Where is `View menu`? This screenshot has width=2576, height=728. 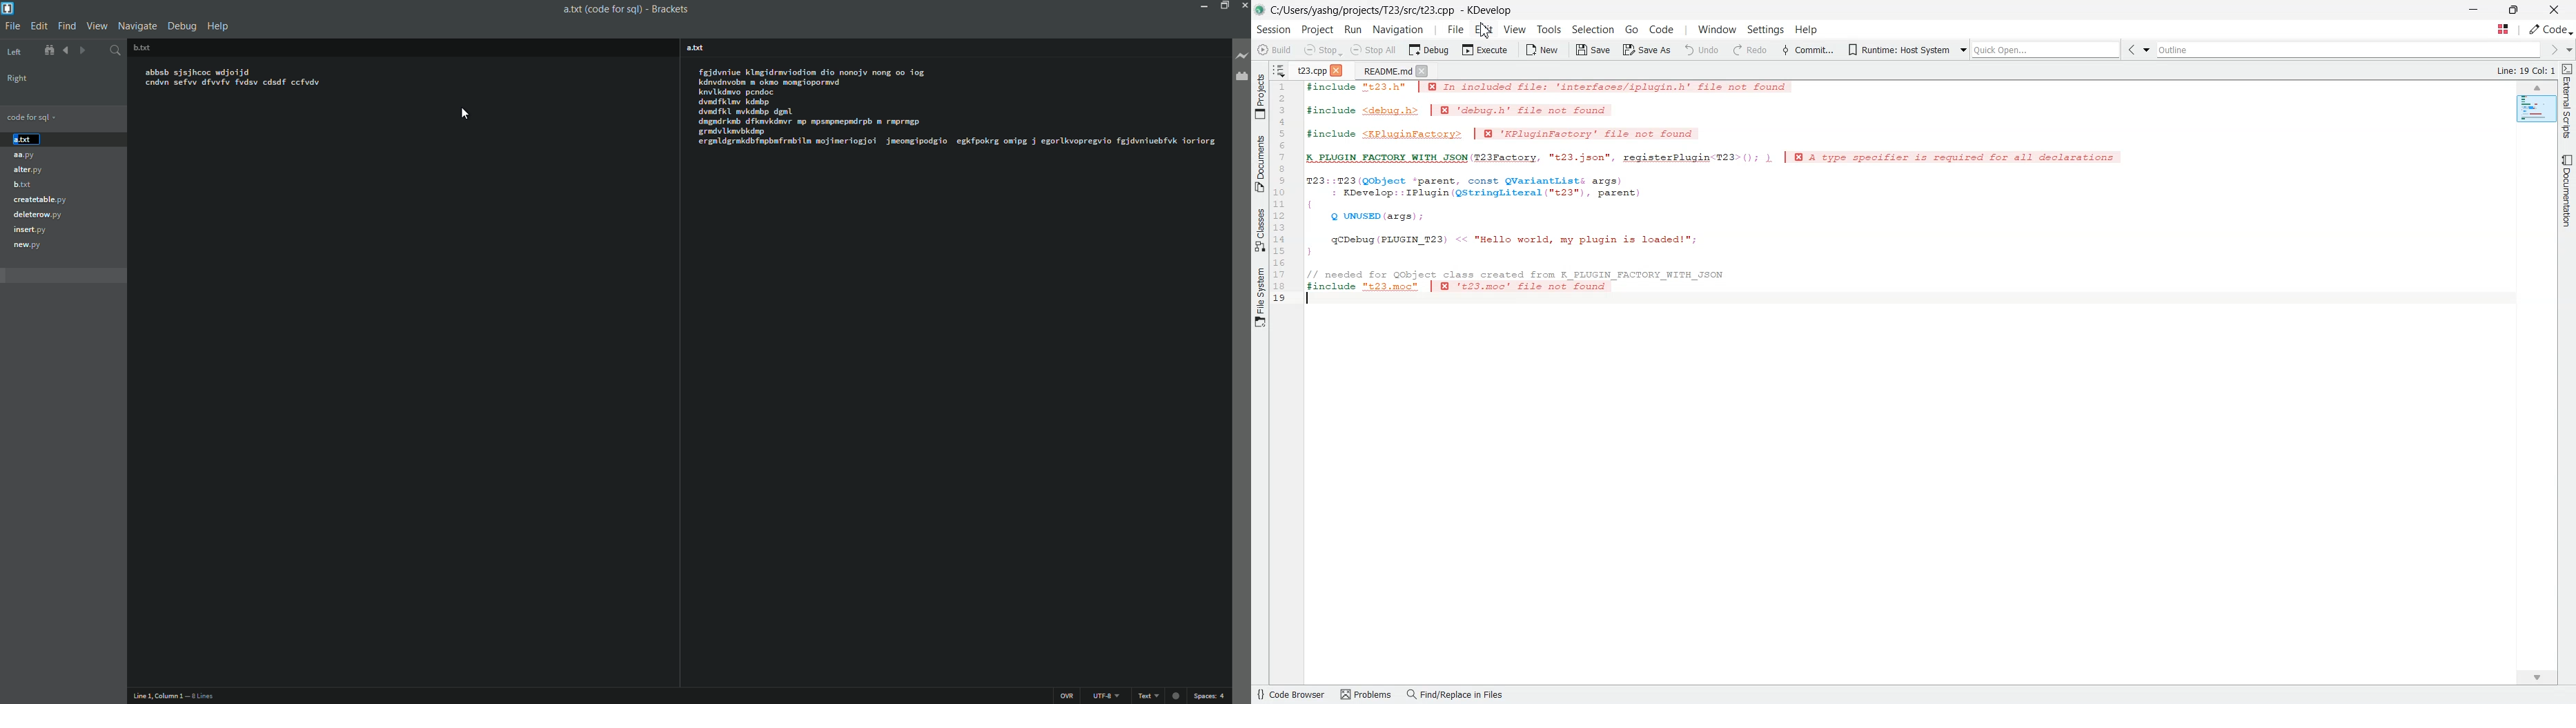 View menu is located at coordinates (97, 25).